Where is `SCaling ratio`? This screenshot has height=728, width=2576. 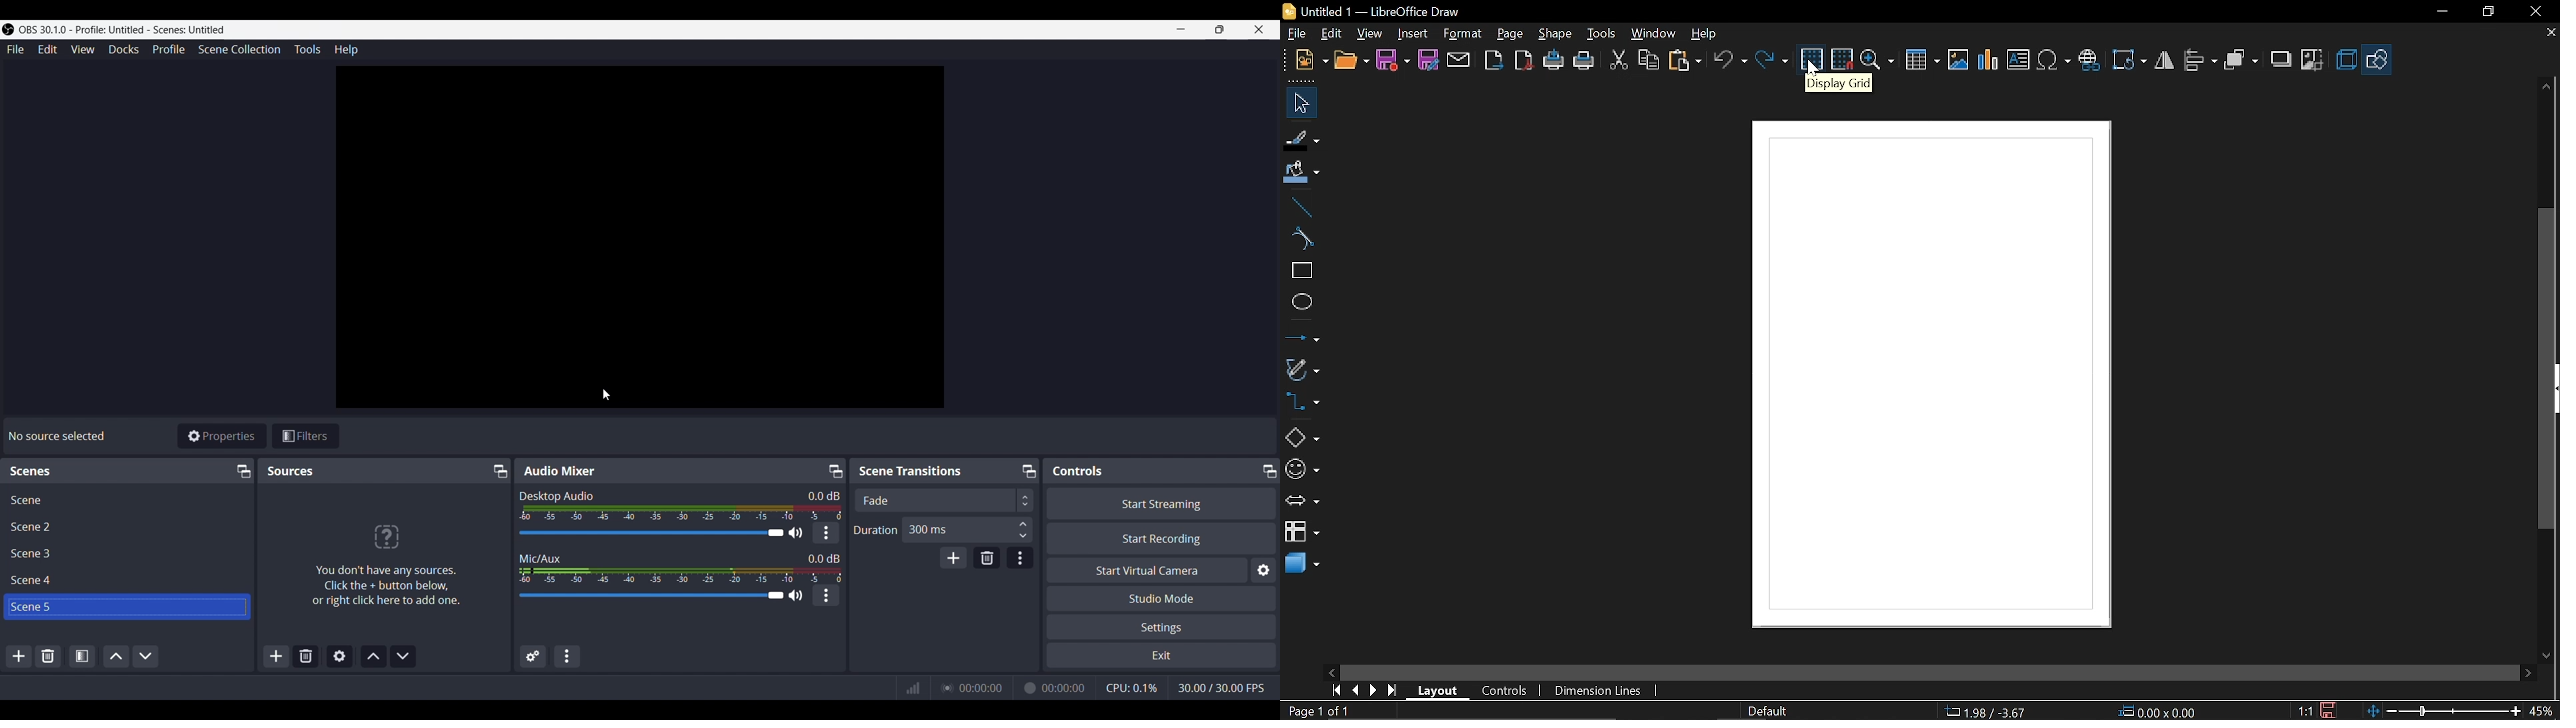
SCaling ratio is located at coordinates (2305, 710).